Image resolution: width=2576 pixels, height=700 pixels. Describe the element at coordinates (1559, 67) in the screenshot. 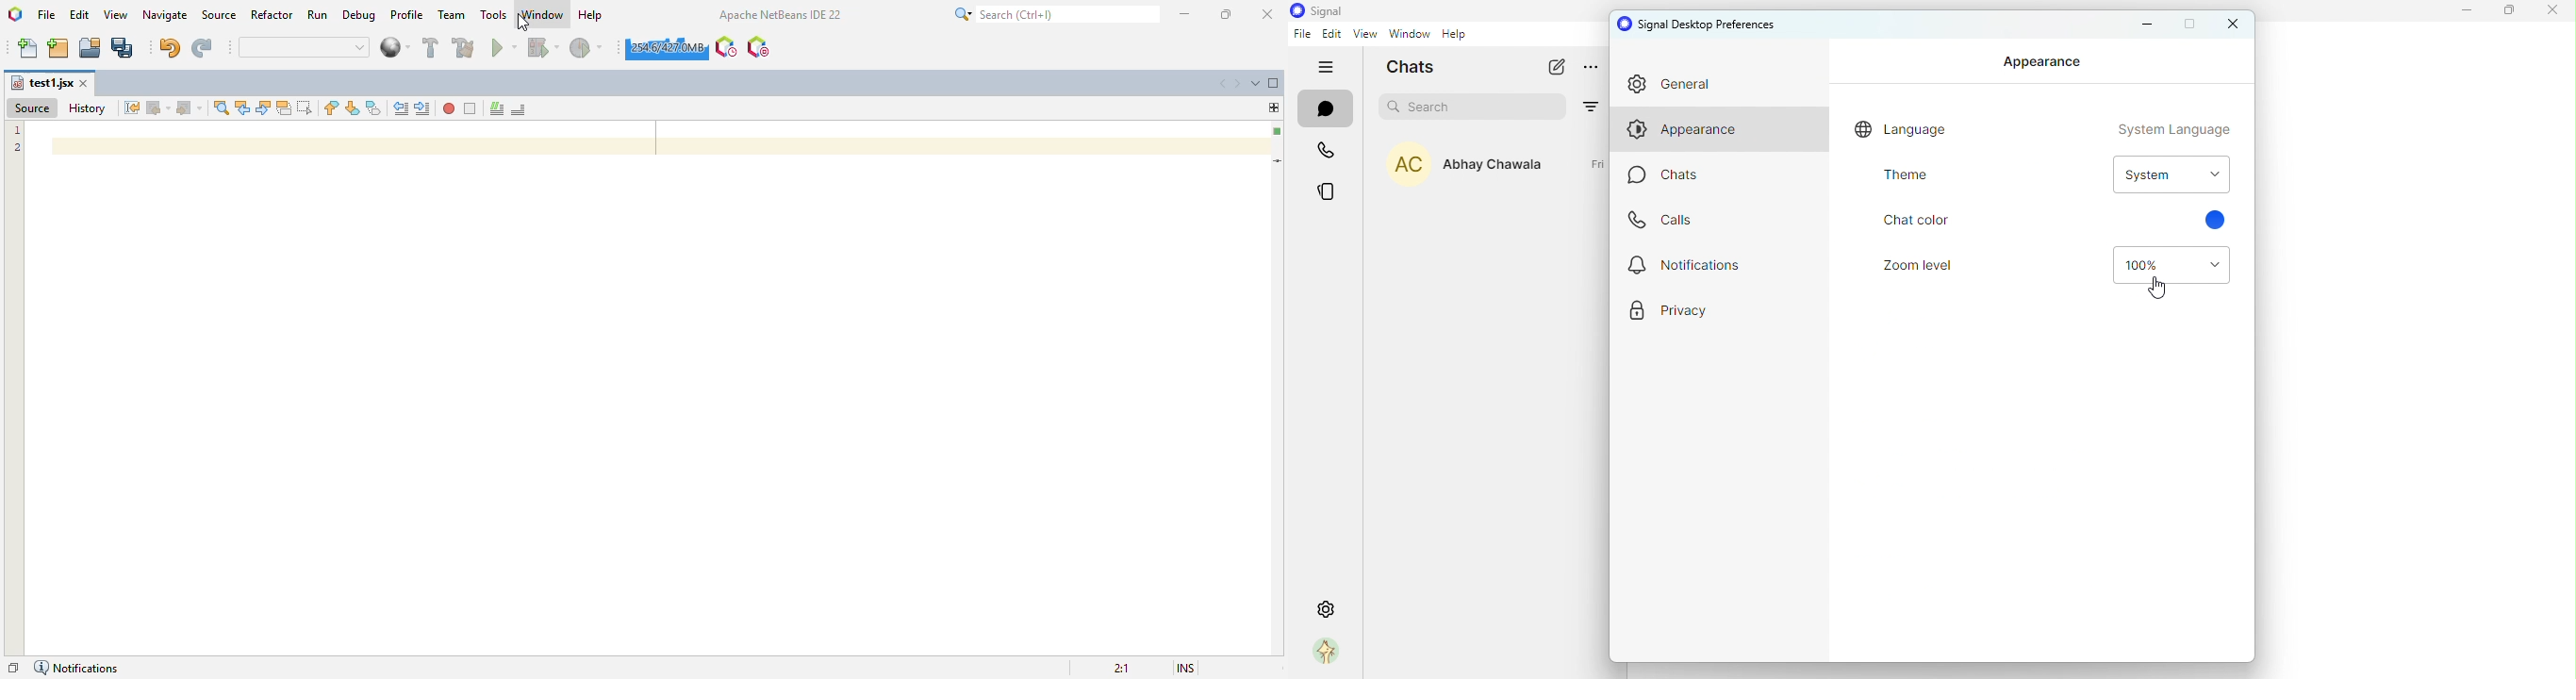

I see `new chat` at that location.